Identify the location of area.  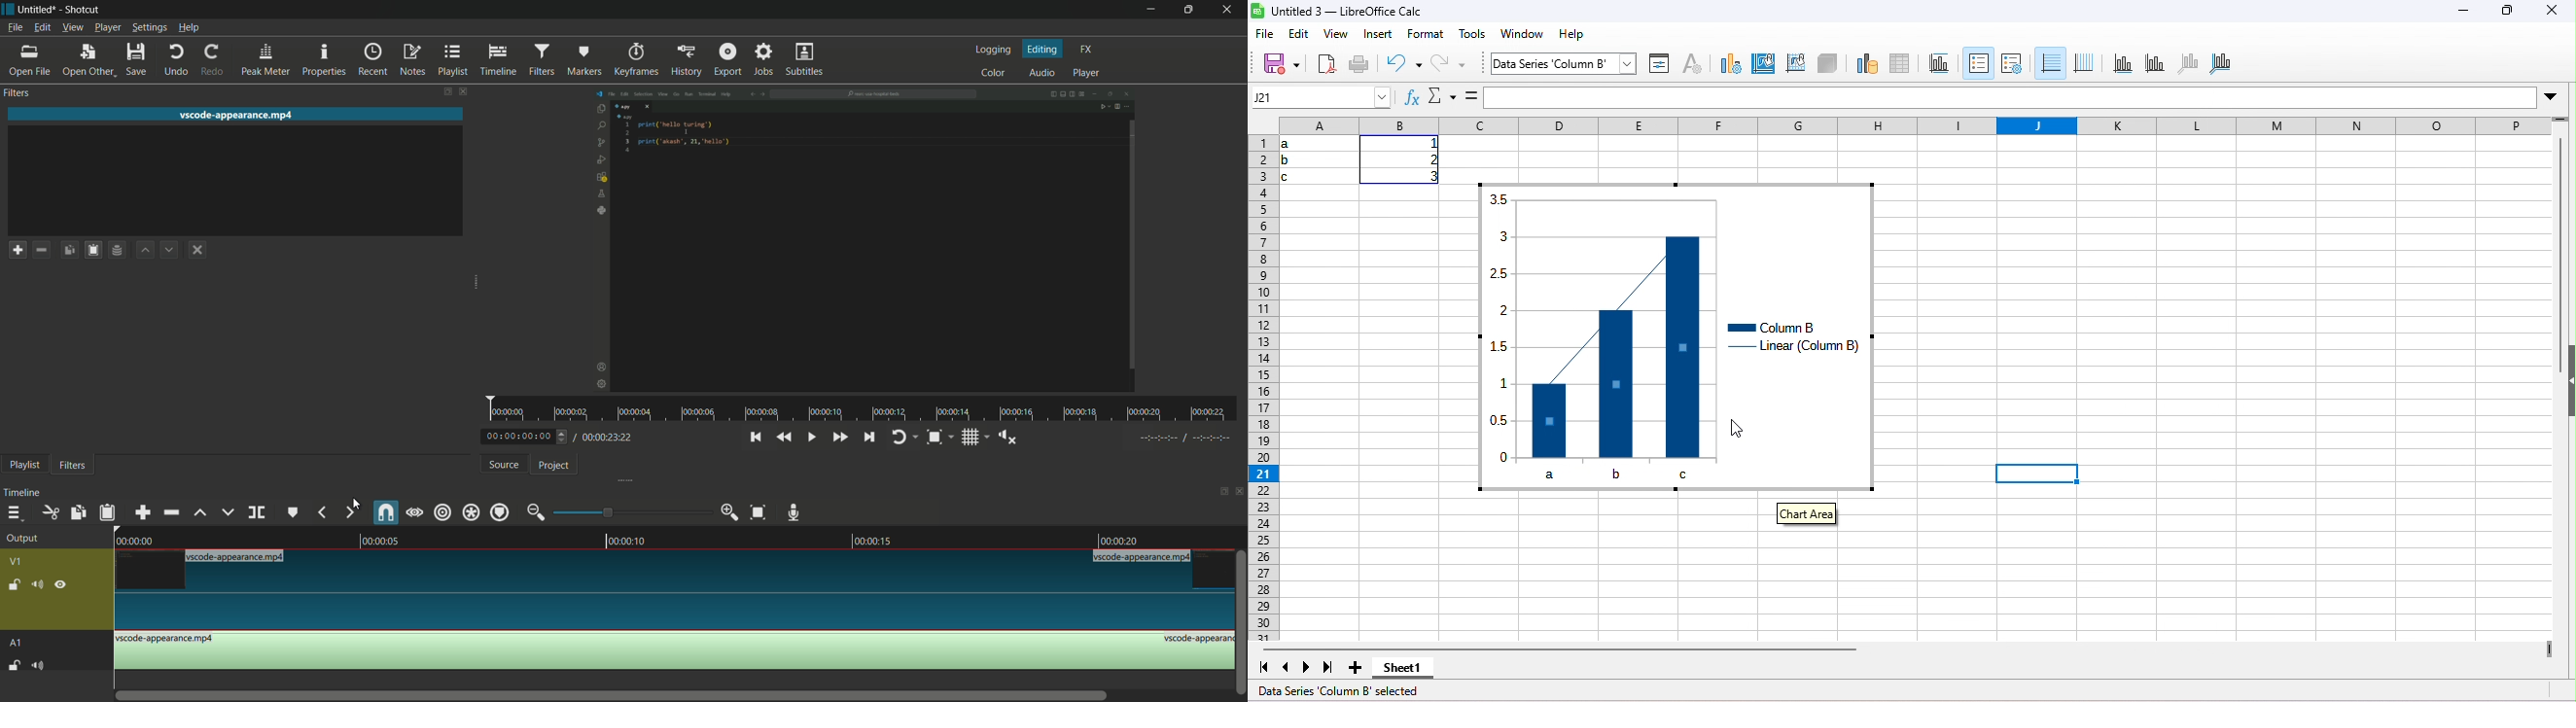
(1764, 65).